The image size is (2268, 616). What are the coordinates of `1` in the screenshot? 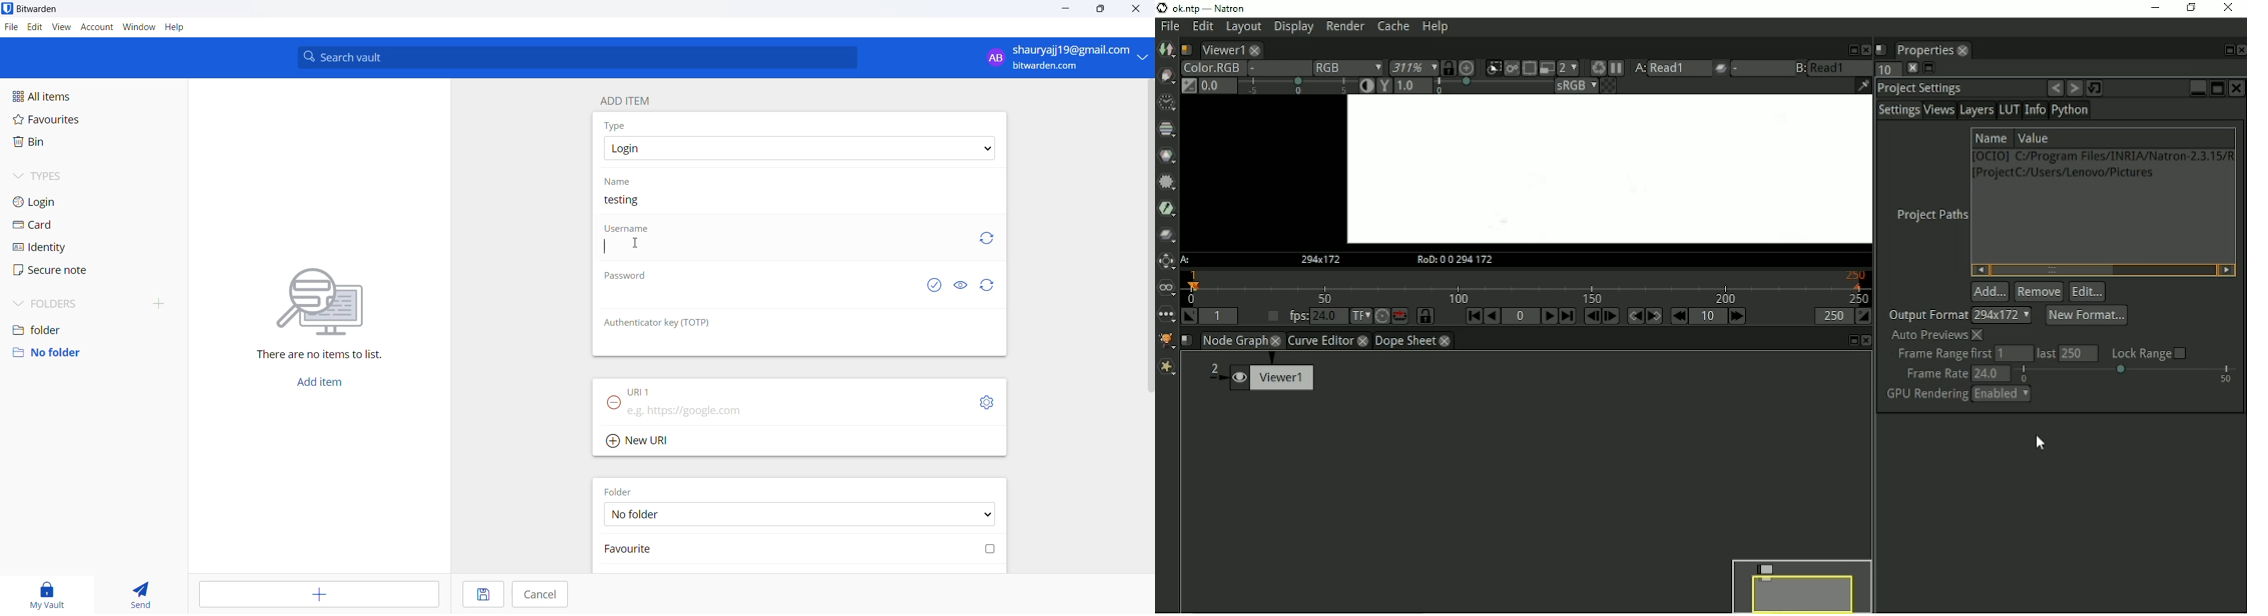 It's located at (2012, 354).